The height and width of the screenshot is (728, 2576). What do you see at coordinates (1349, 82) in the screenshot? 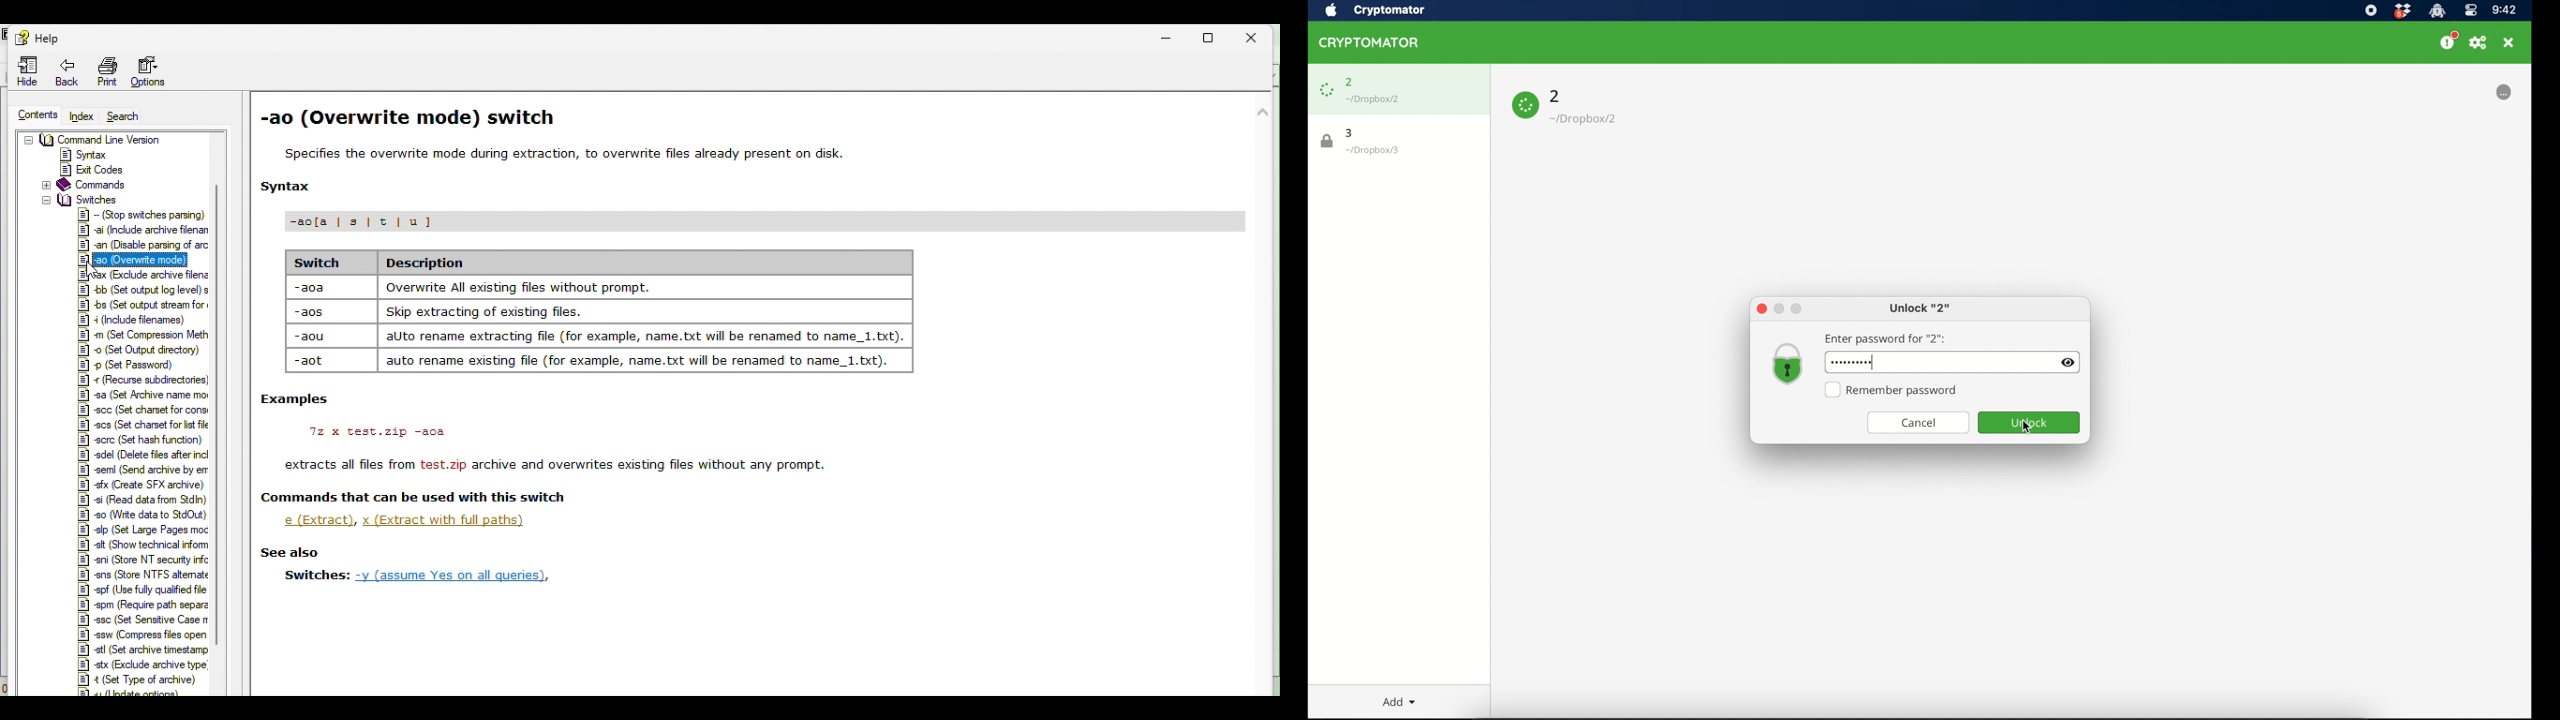
I see `2` at bounding box center [1349, 82].